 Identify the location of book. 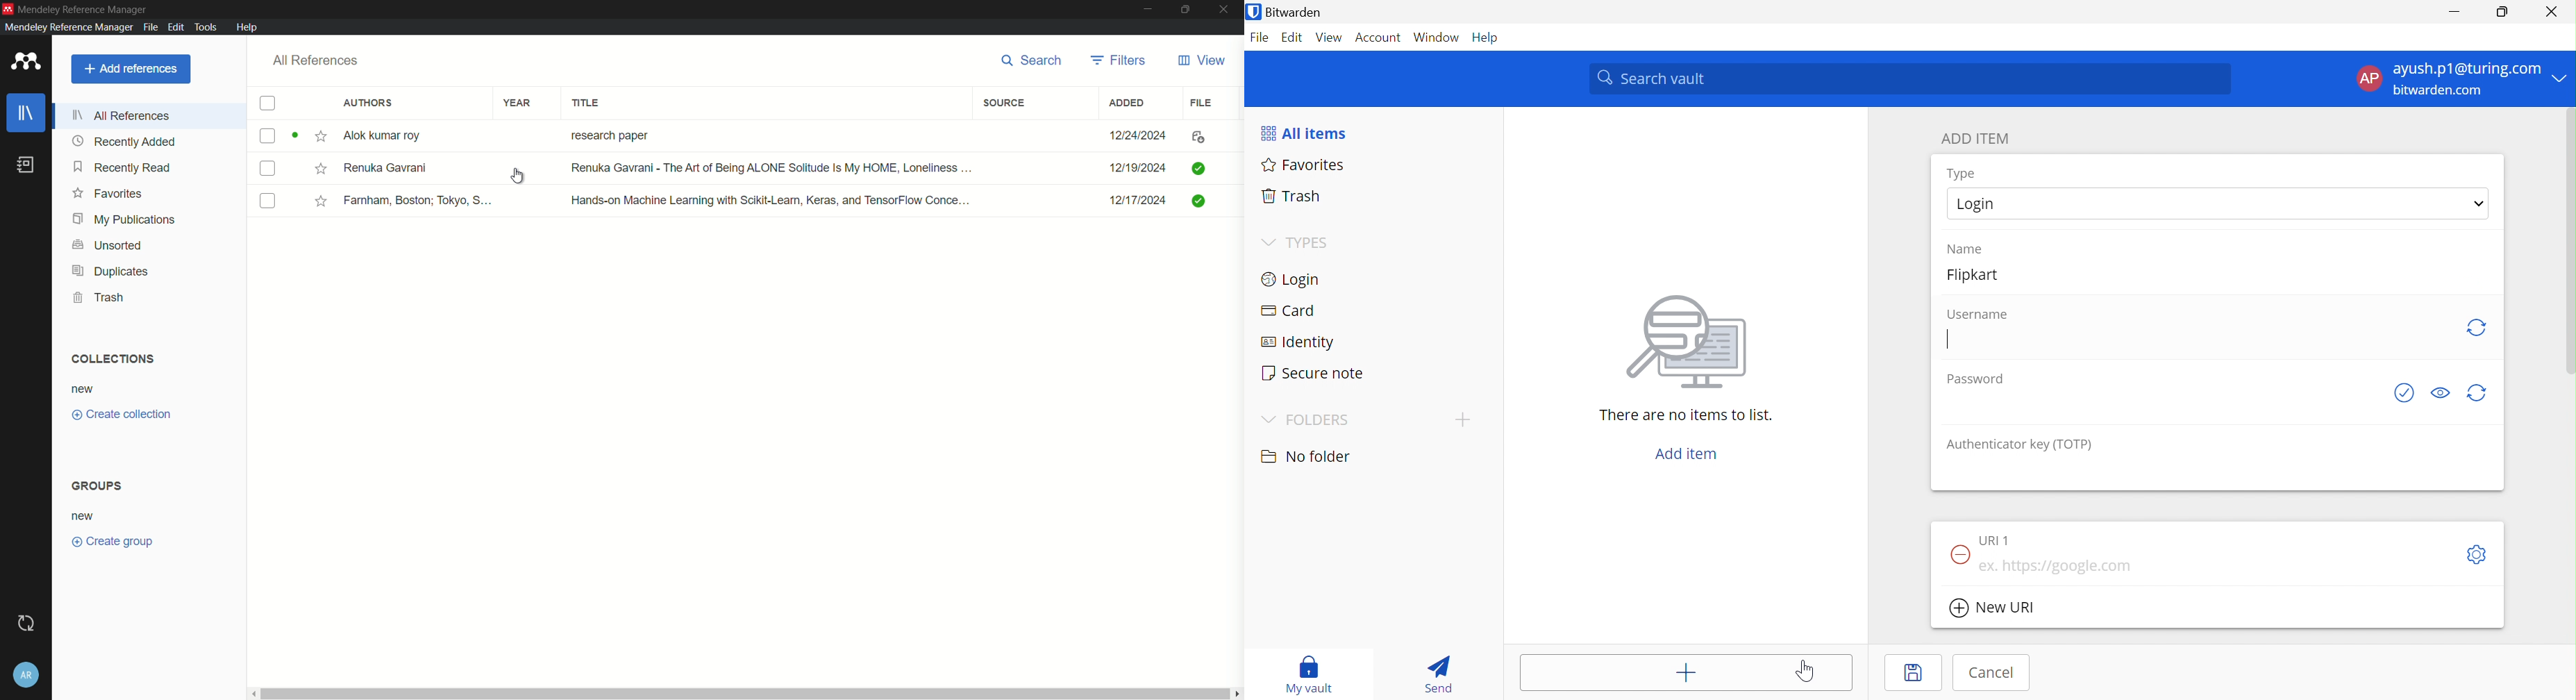
(25, 165).